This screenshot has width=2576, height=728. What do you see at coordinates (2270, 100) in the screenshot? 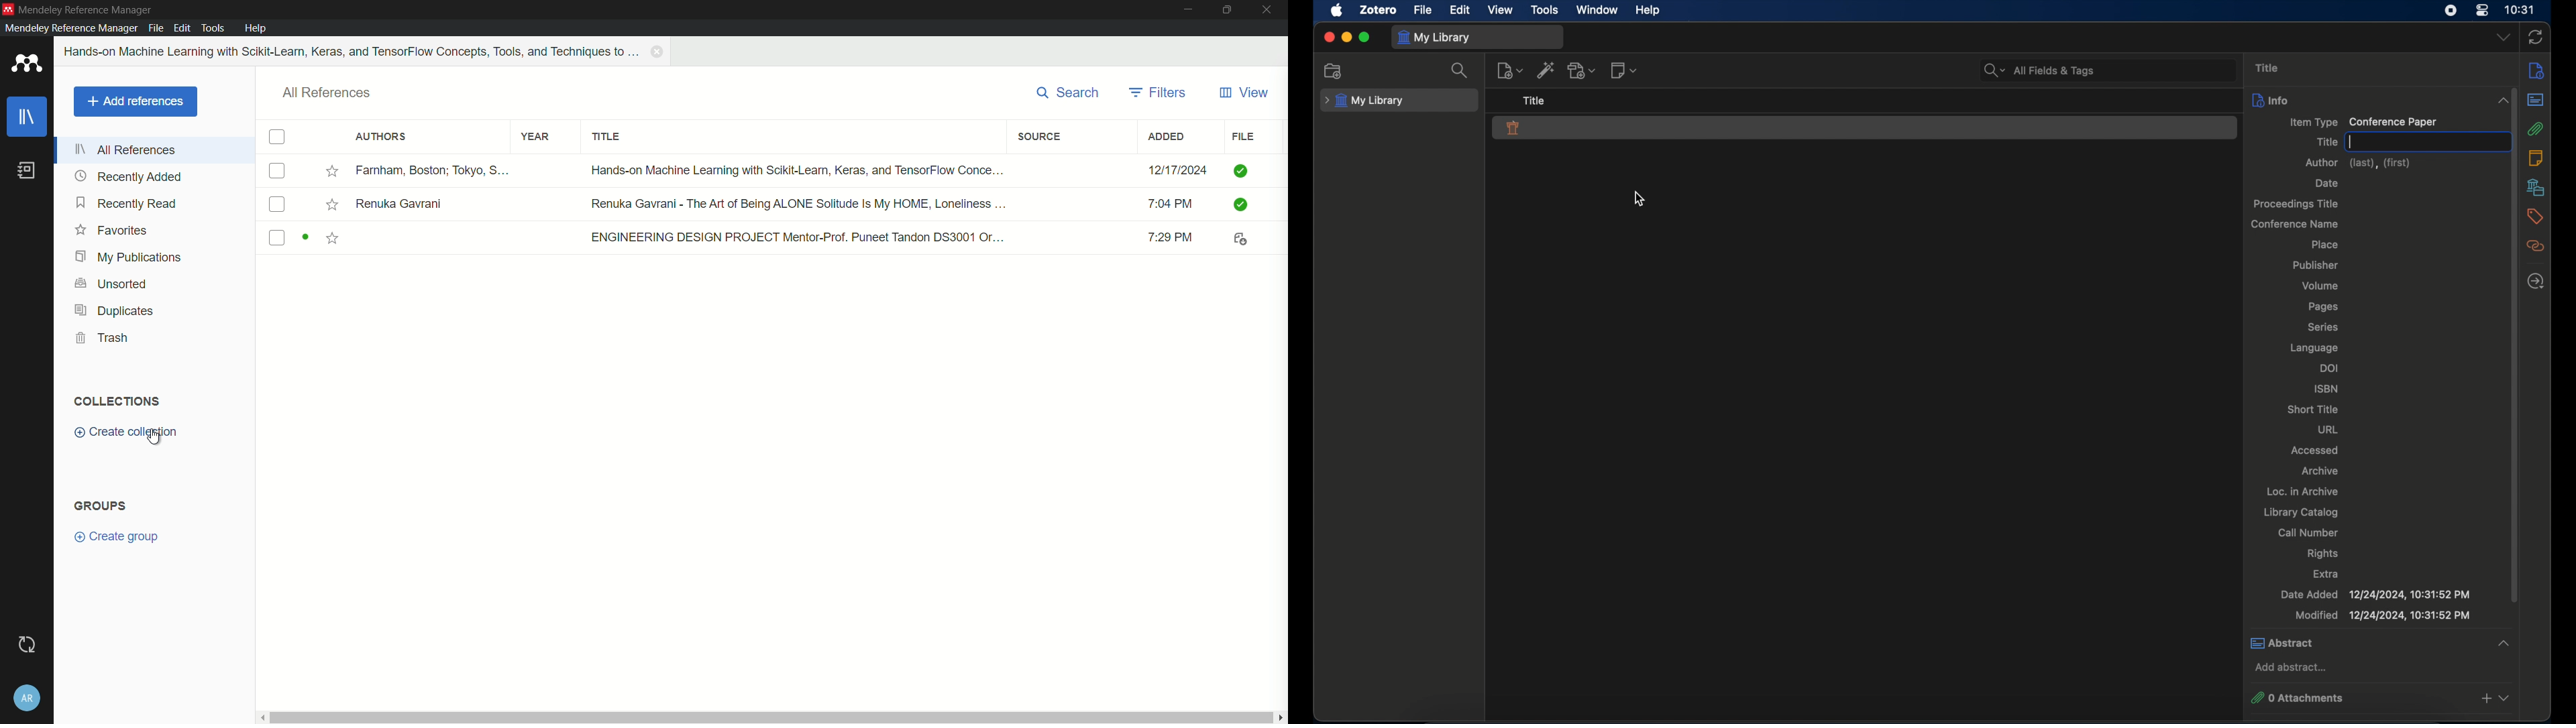
I see `info` at bounding box center [2270, 100].